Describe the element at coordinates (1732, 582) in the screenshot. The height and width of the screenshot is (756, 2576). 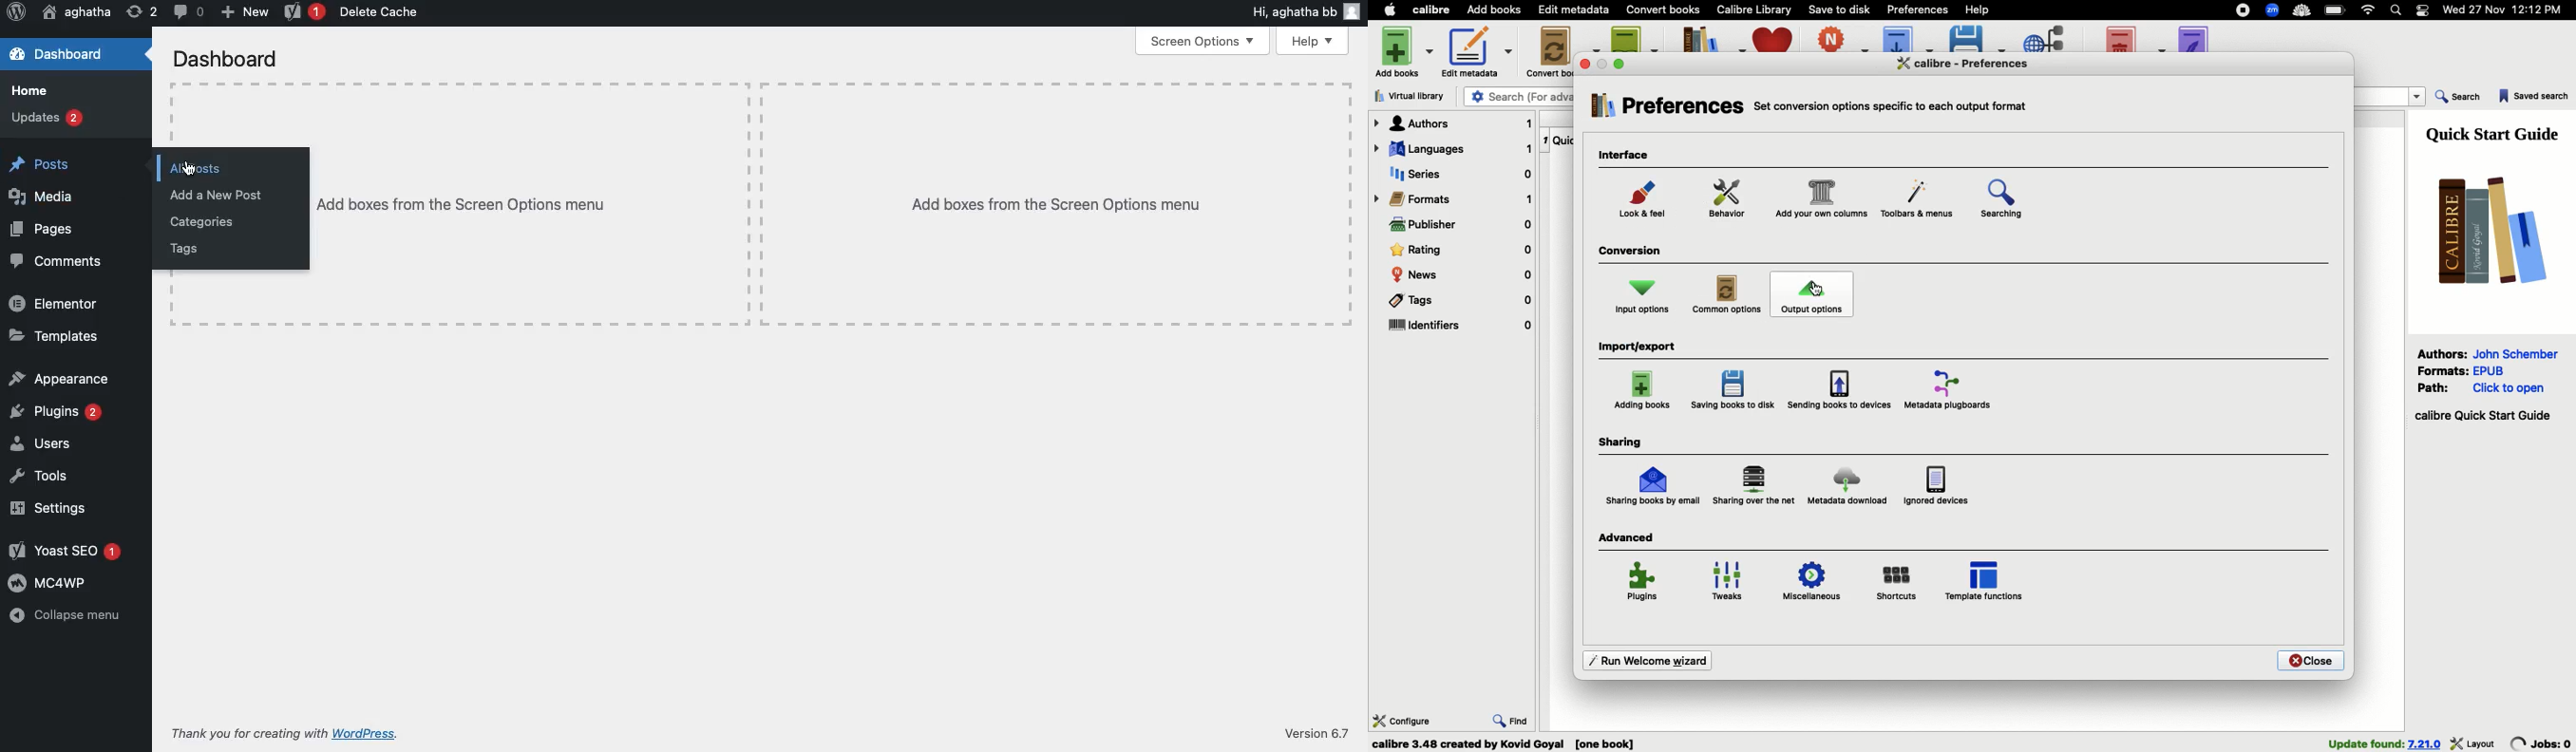
I see `Tweaks` at that location.